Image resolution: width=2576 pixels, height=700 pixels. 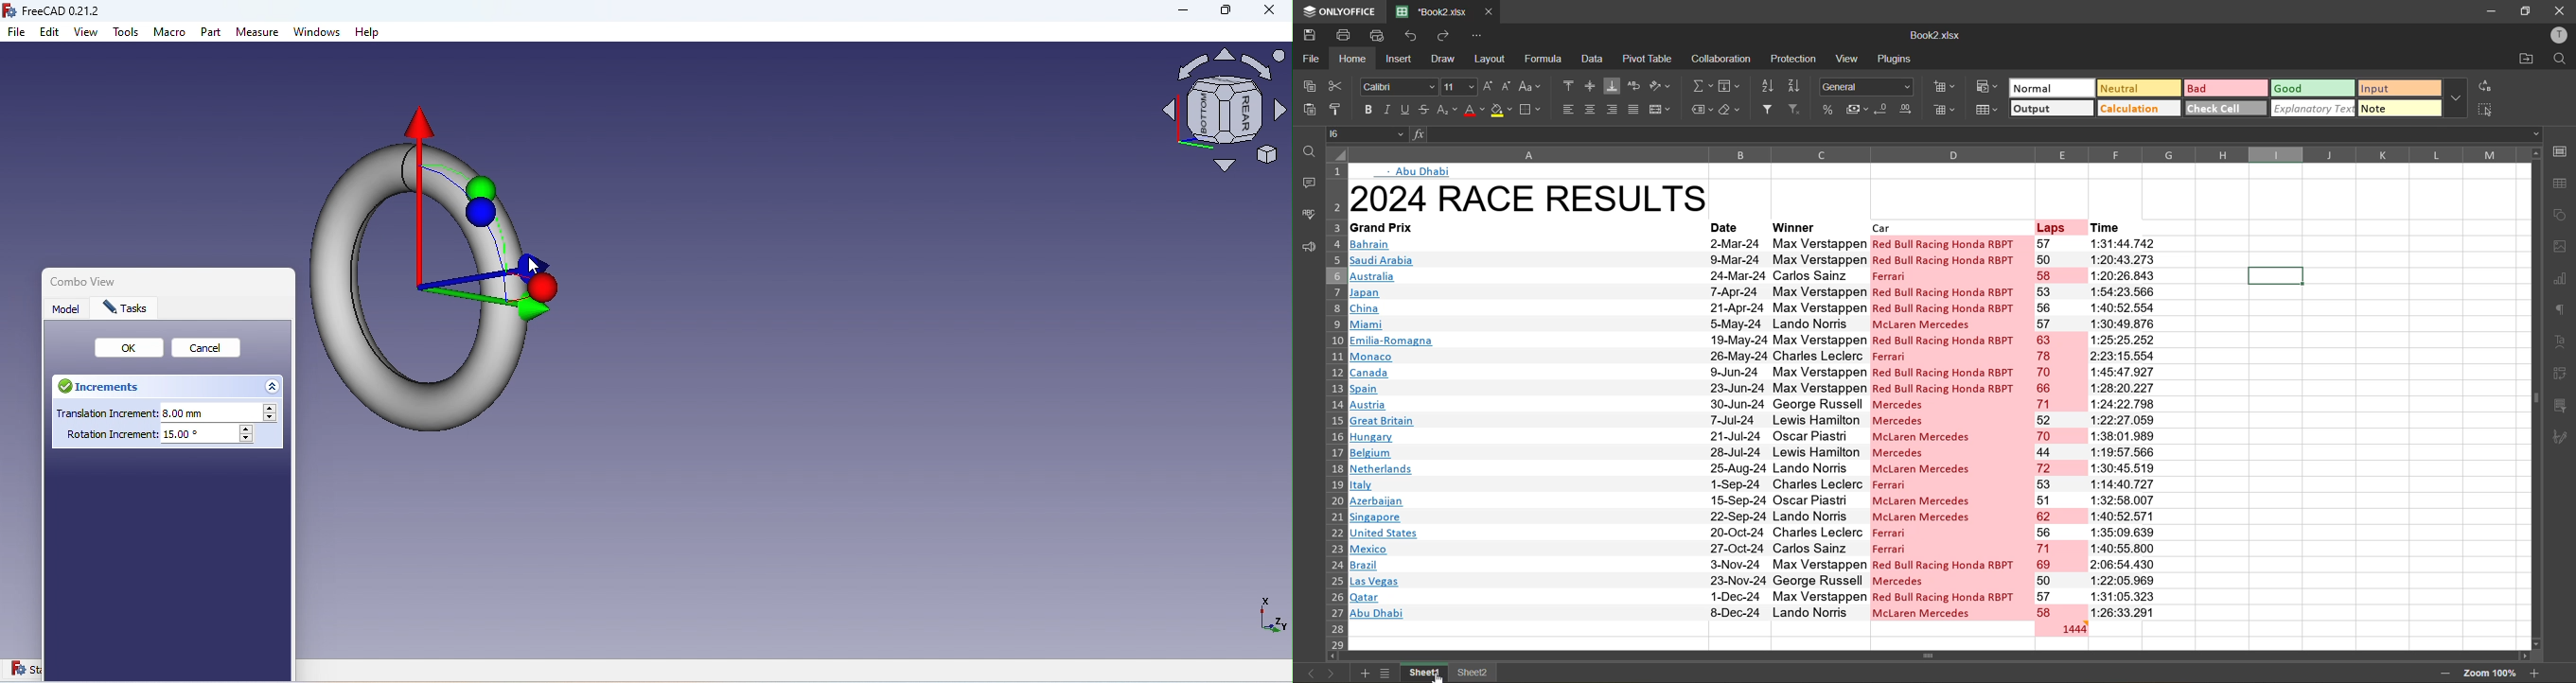 What do you see at coordinates (247, 429) in the screenshot?
I see `Increase rotation increment` at bounding box center [247, 429].